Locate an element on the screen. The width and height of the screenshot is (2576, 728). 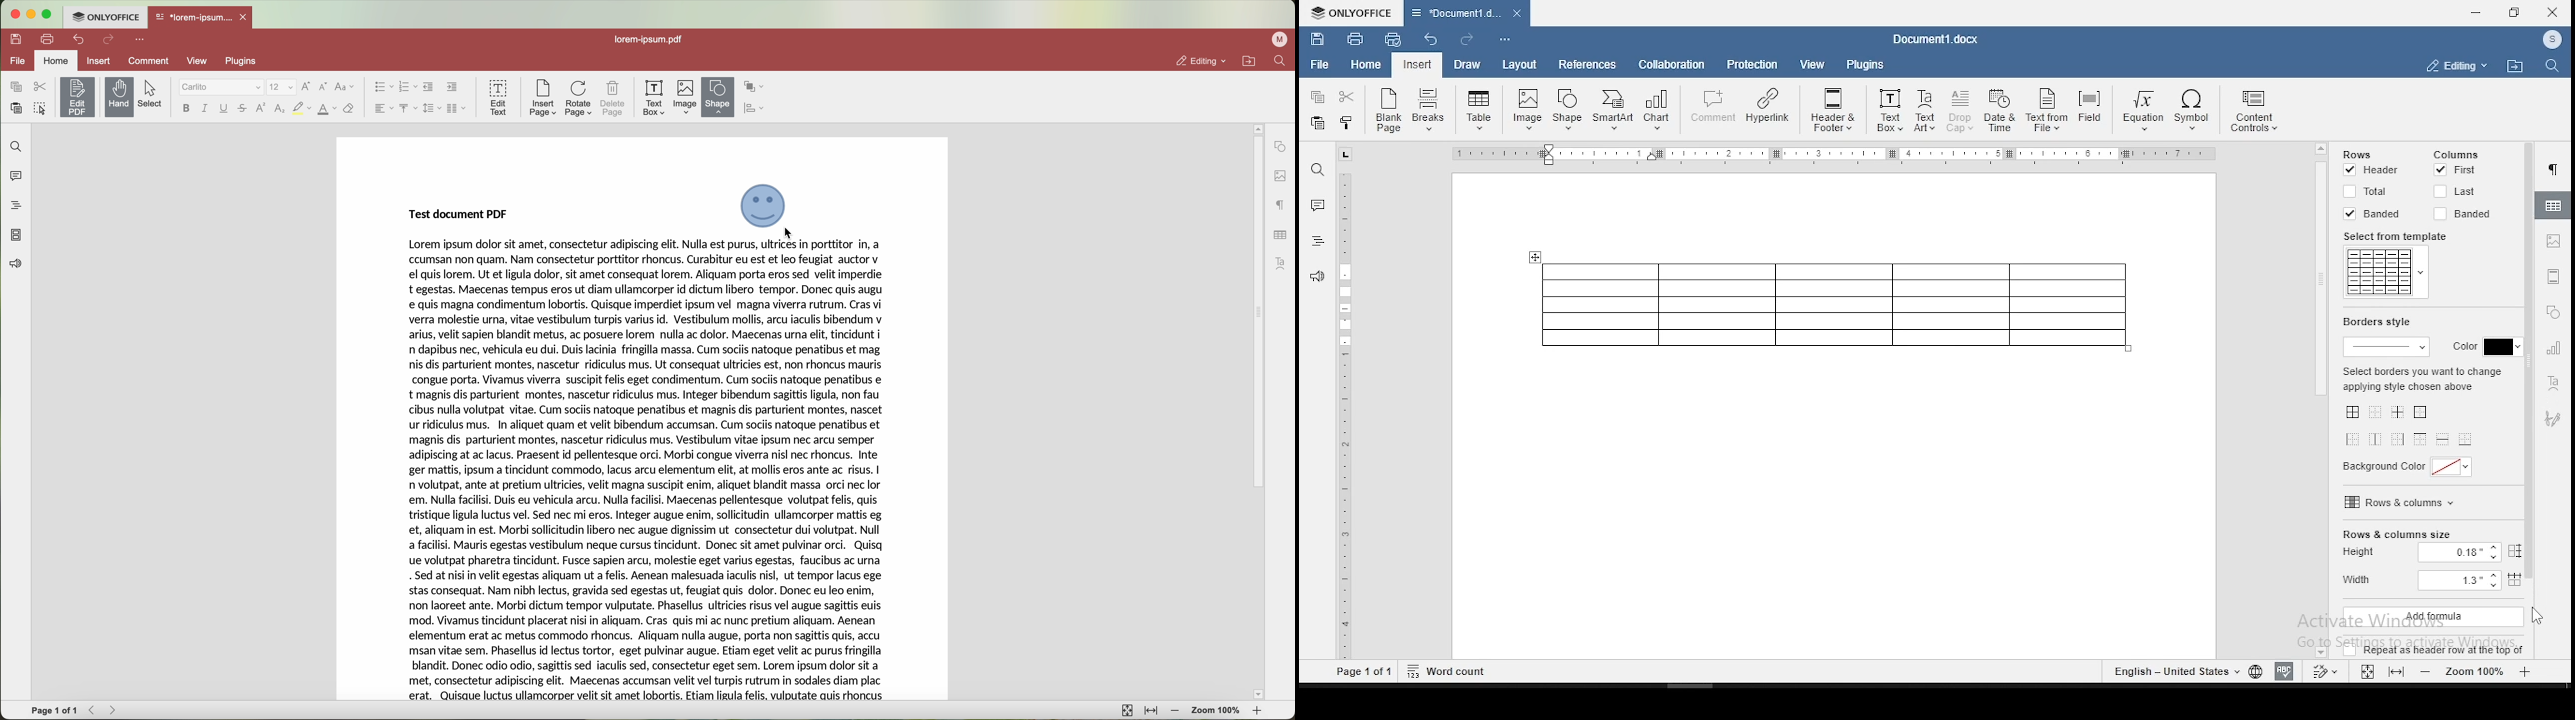
bold is located at coordinates (184, 108).